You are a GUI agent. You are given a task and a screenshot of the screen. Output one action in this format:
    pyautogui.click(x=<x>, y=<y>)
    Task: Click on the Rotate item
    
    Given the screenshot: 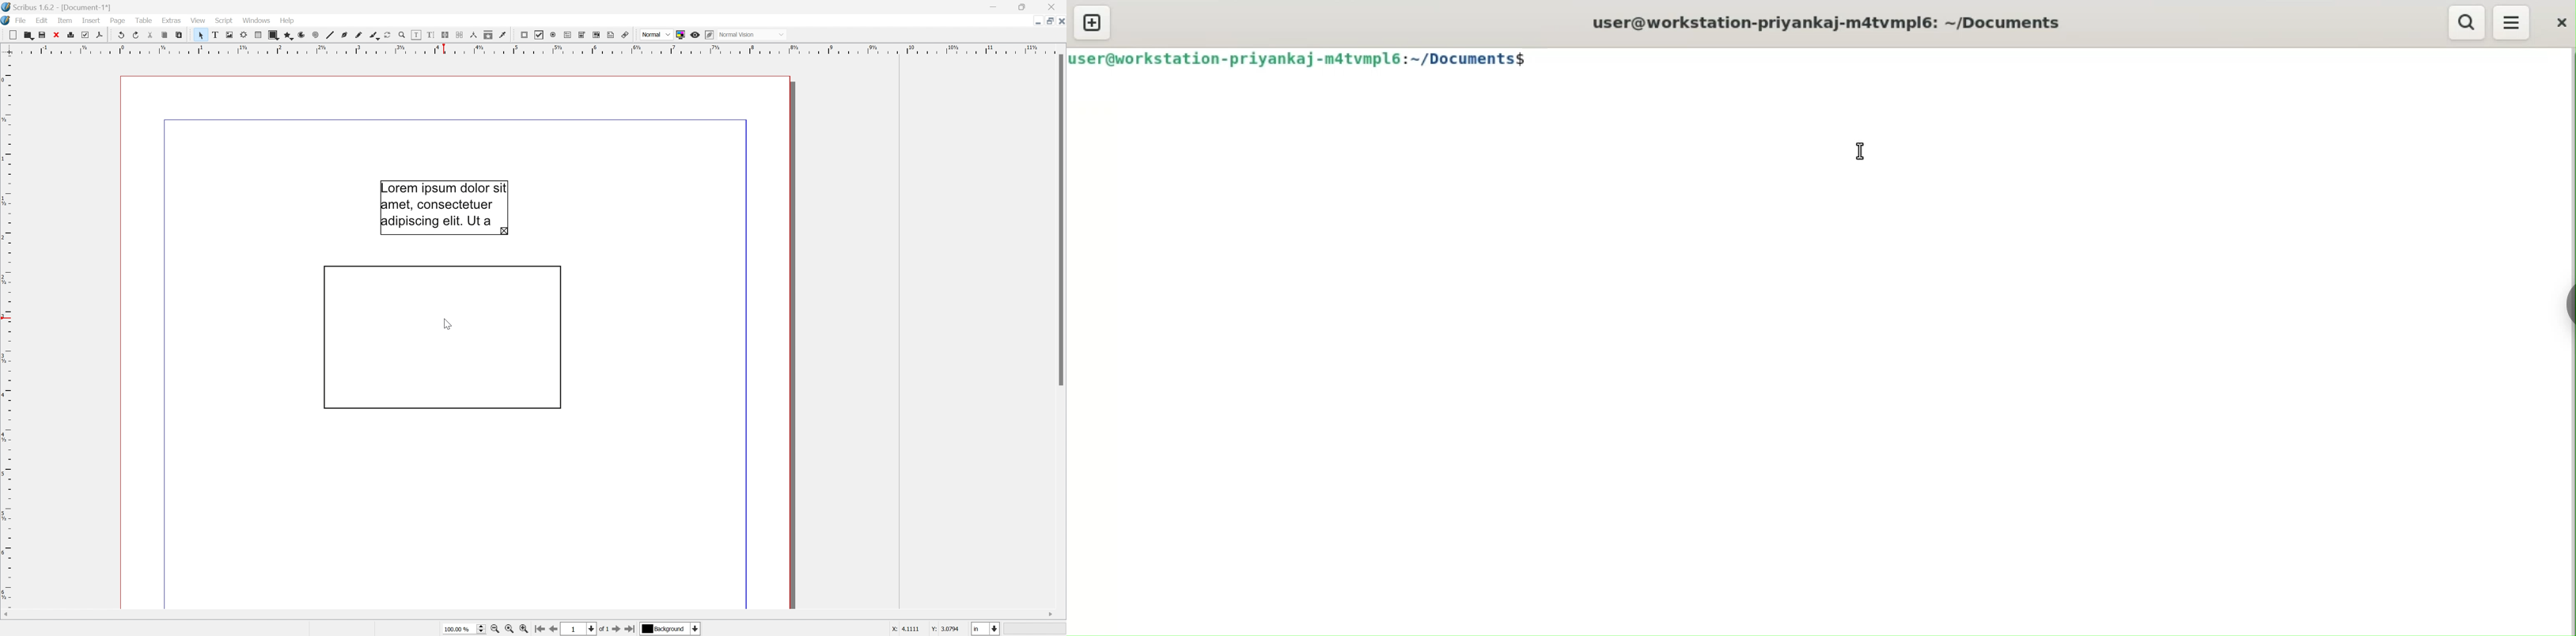 What is the action you would take?
    pyautogui.click(x=440, y=337)
    